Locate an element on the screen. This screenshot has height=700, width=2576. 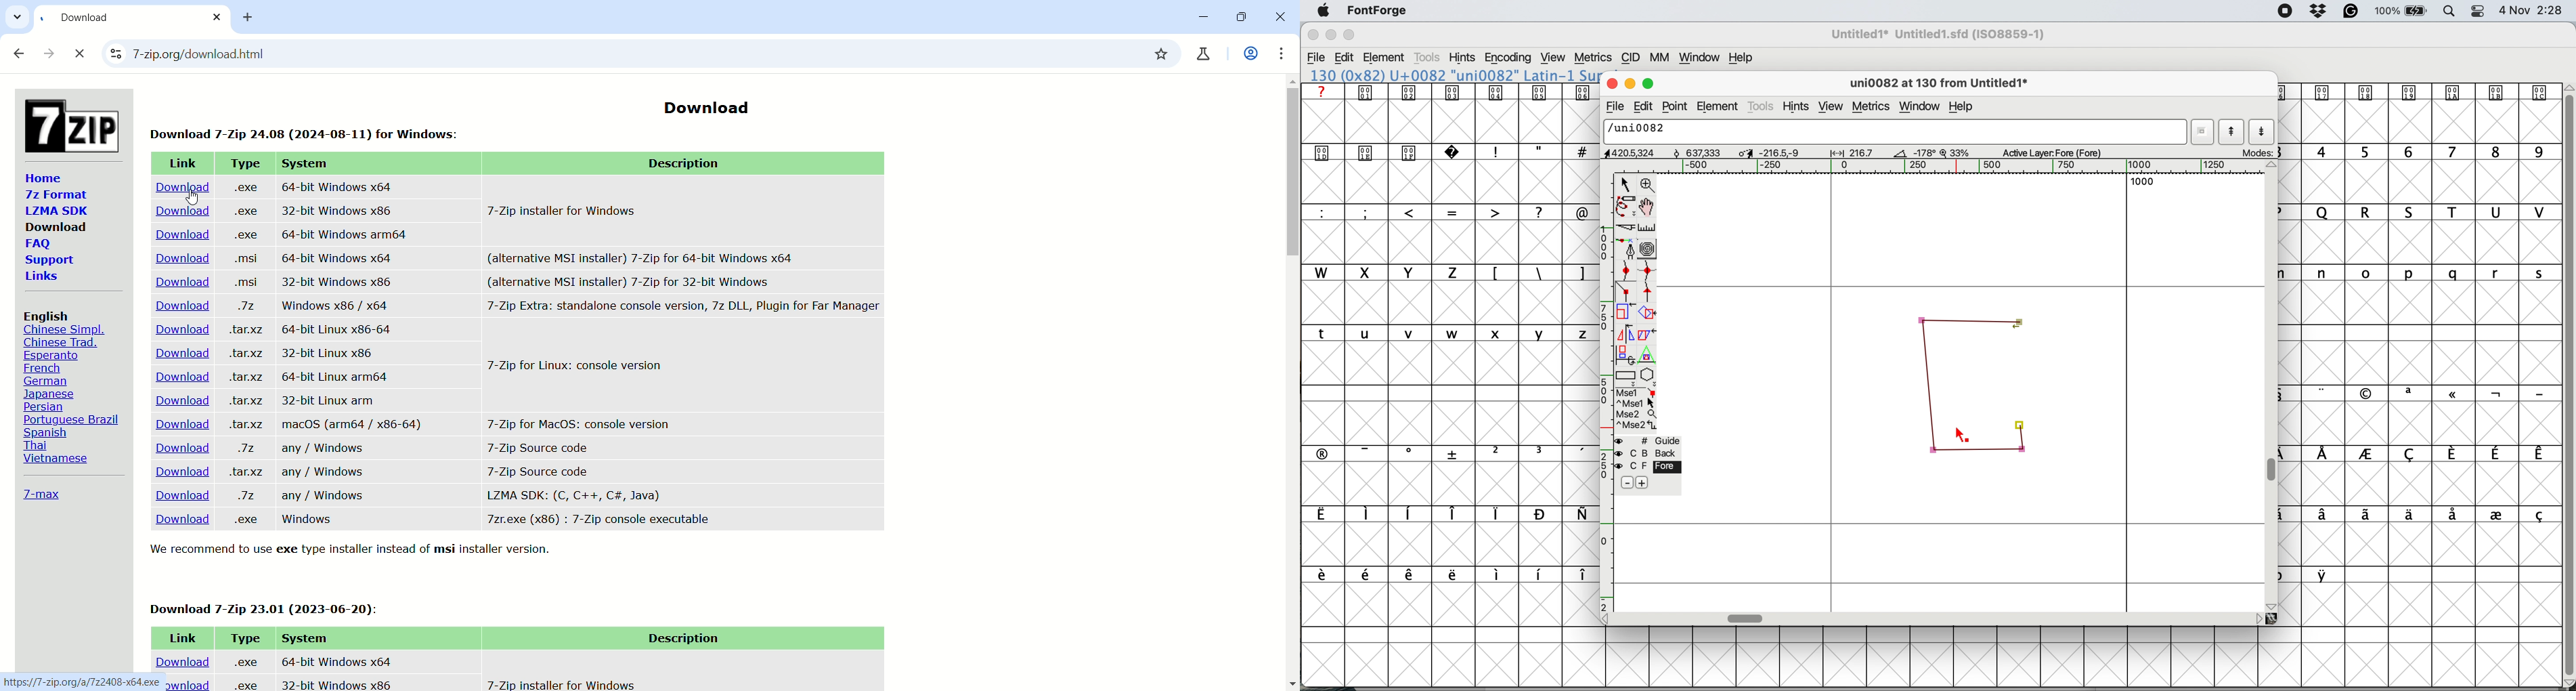
exe is located at coordinates (244, 187).